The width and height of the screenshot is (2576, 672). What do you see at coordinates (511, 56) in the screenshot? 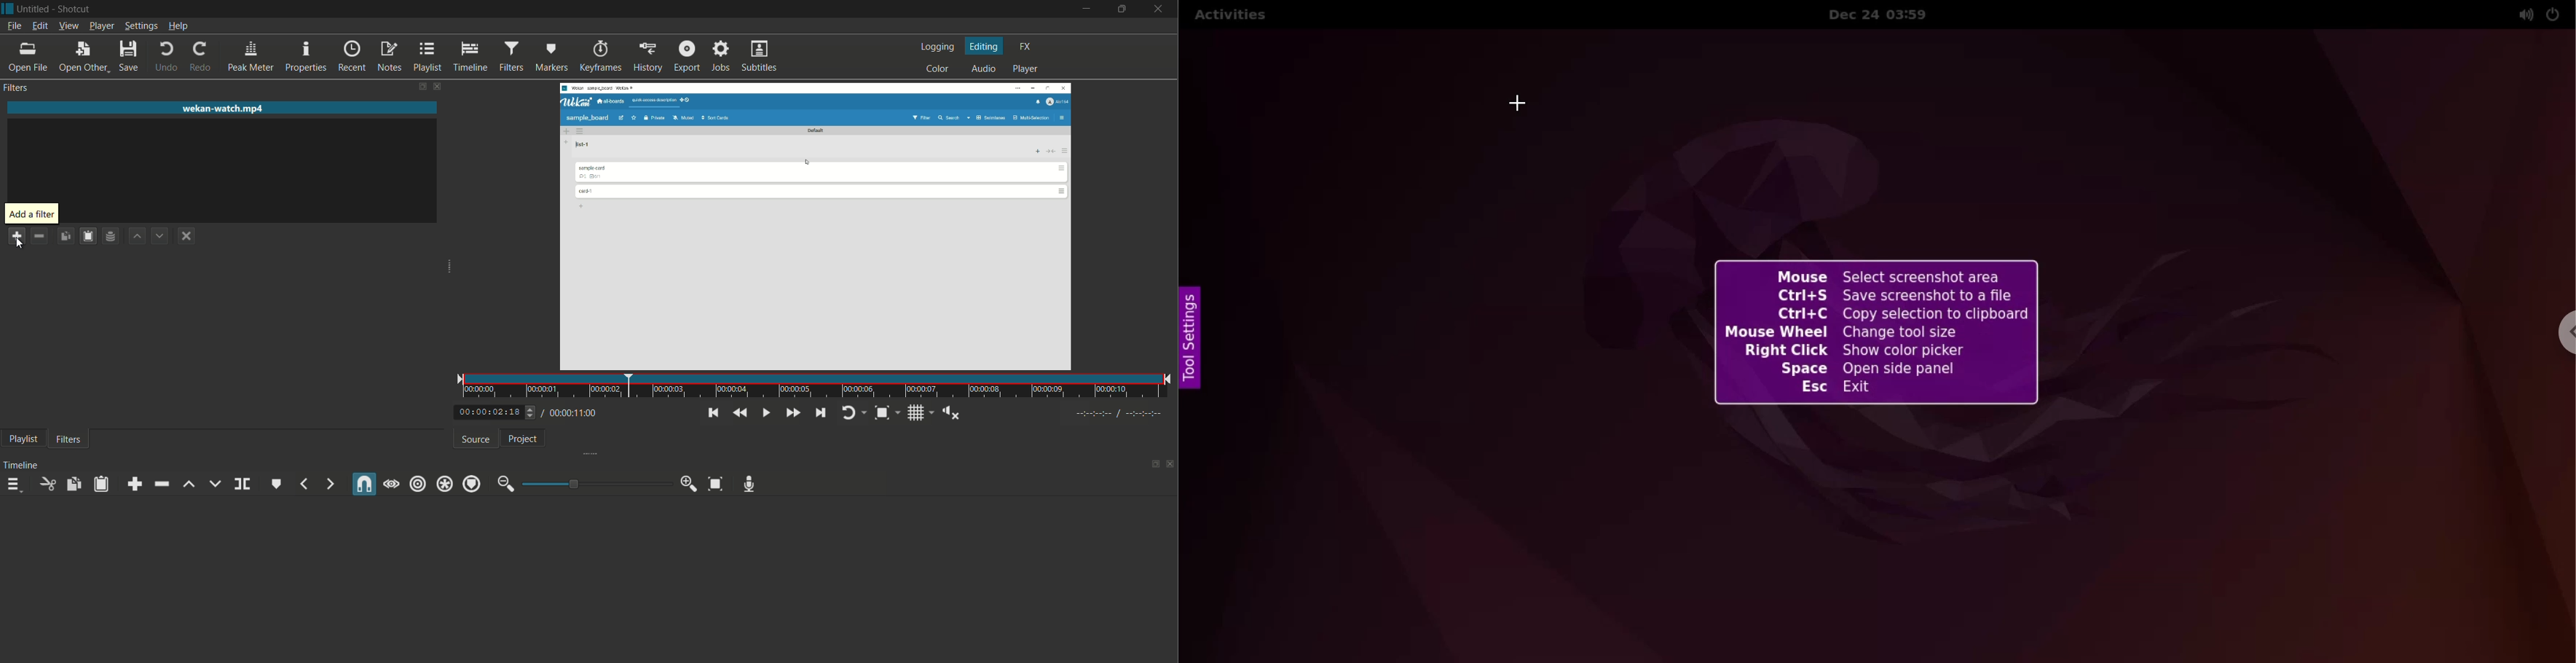
I see `filters` at bounding box center [511, 56].